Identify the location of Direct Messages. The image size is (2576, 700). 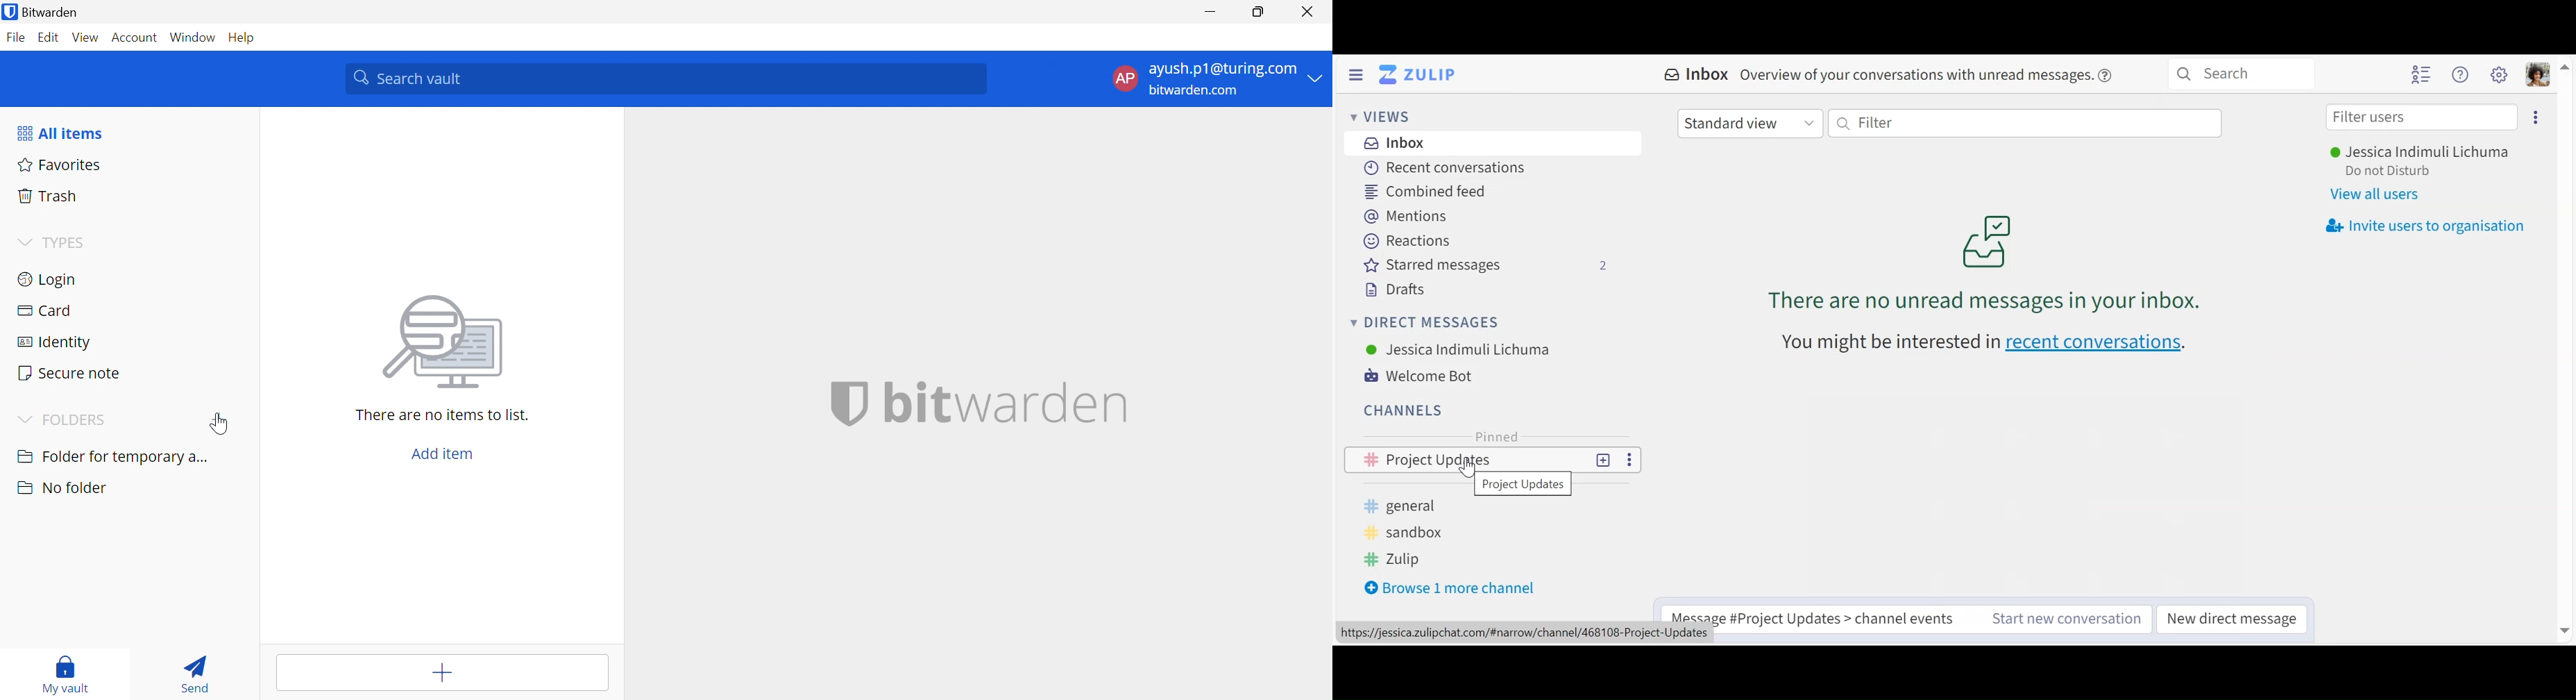
(1425, 323).